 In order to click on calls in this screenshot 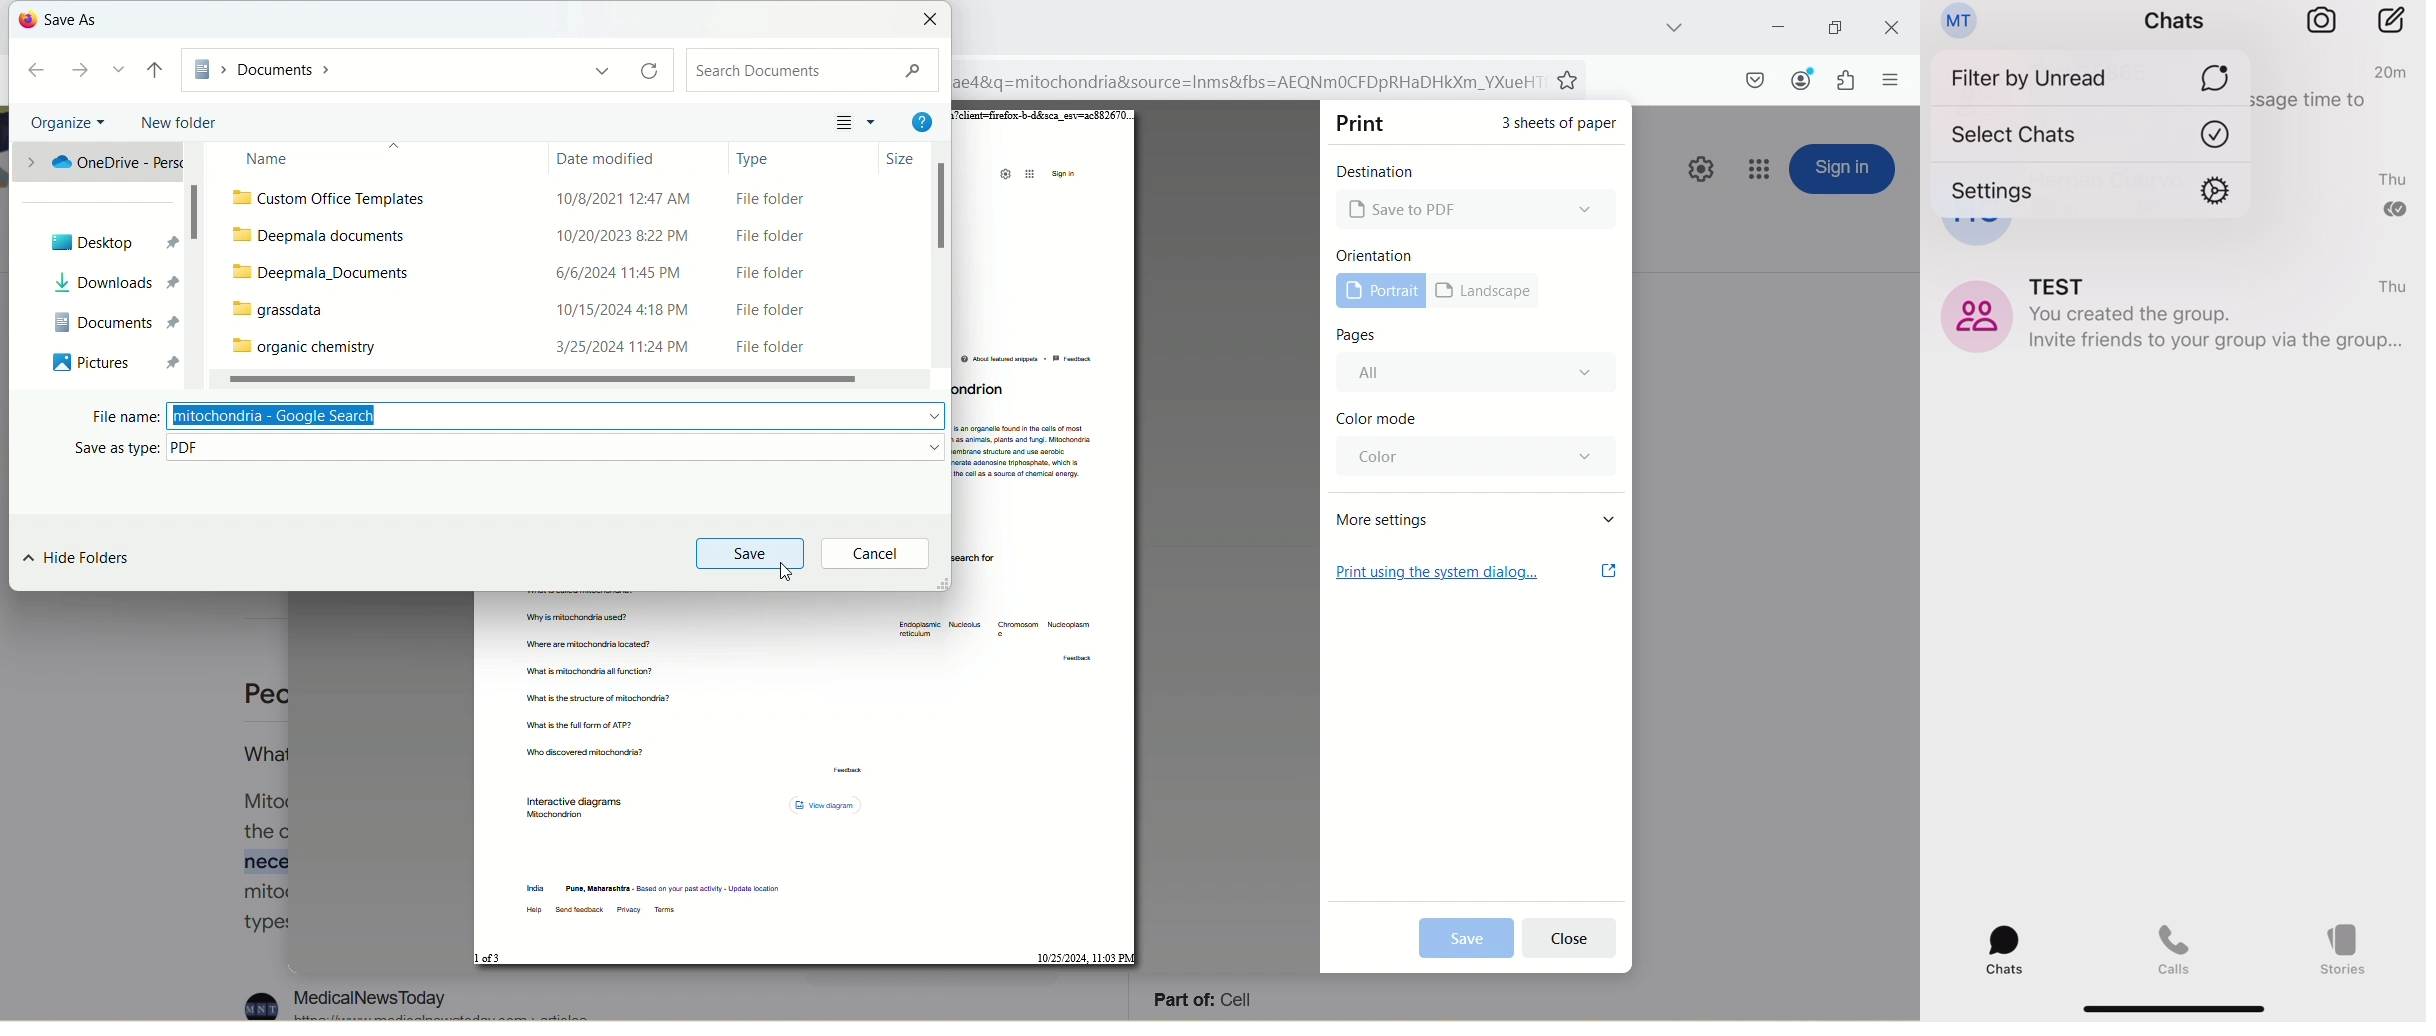, I will do `click(2174, 948)`.